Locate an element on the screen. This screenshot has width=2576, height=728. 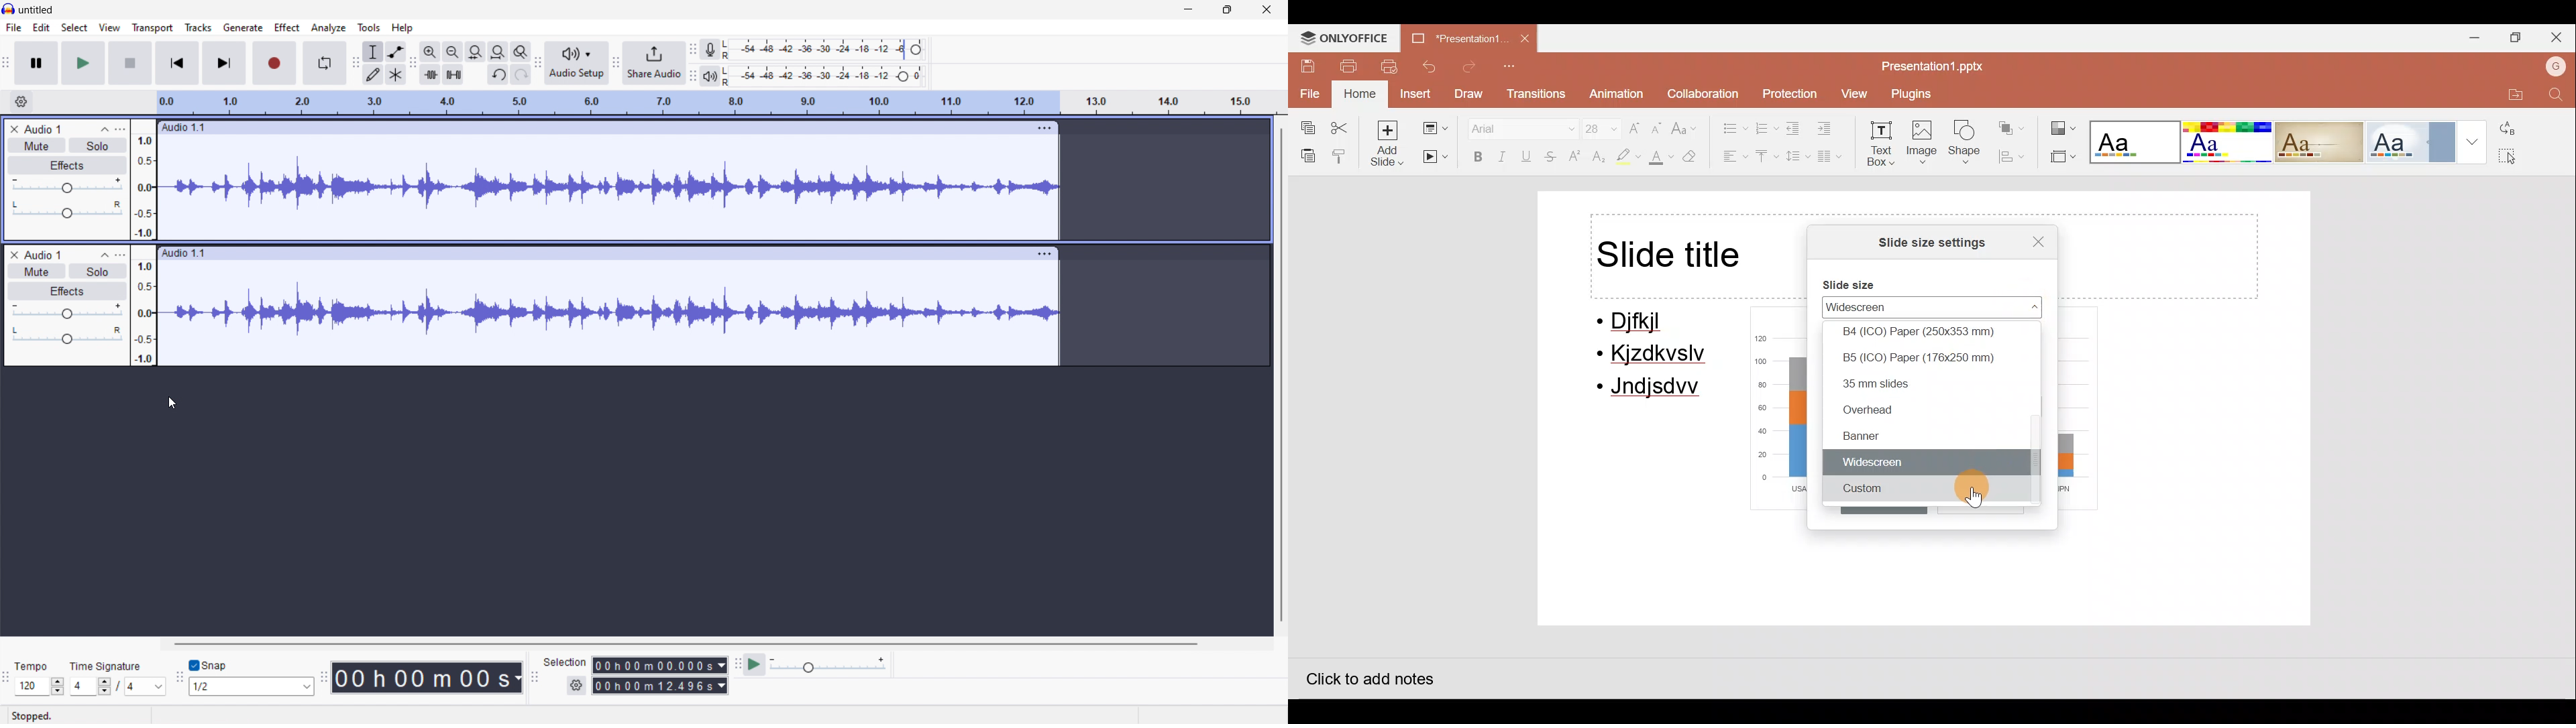
B4 (ICO) Paper (250*353 mm) is located at coordinates (1933, 331).